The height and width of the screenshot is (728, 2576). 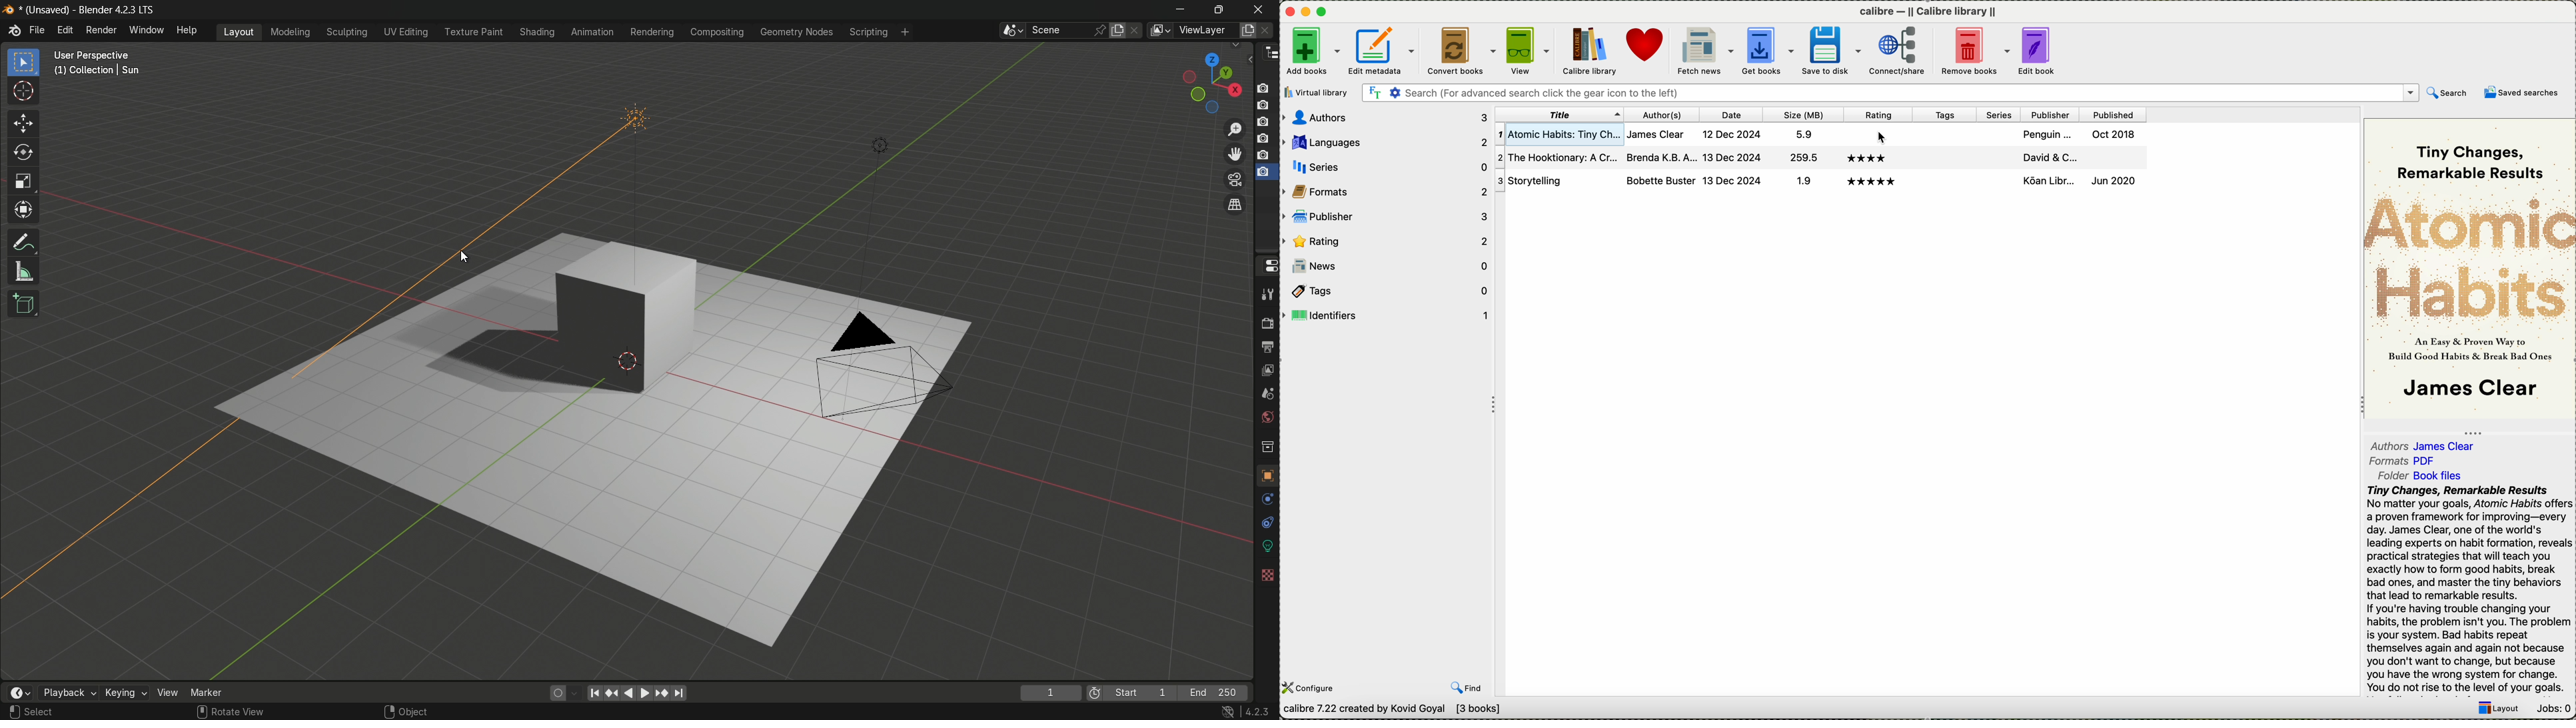 What do you see at coordinates (1306, 11) in the screenshot?
I see `minimize` at bounding box center [1306, 11].